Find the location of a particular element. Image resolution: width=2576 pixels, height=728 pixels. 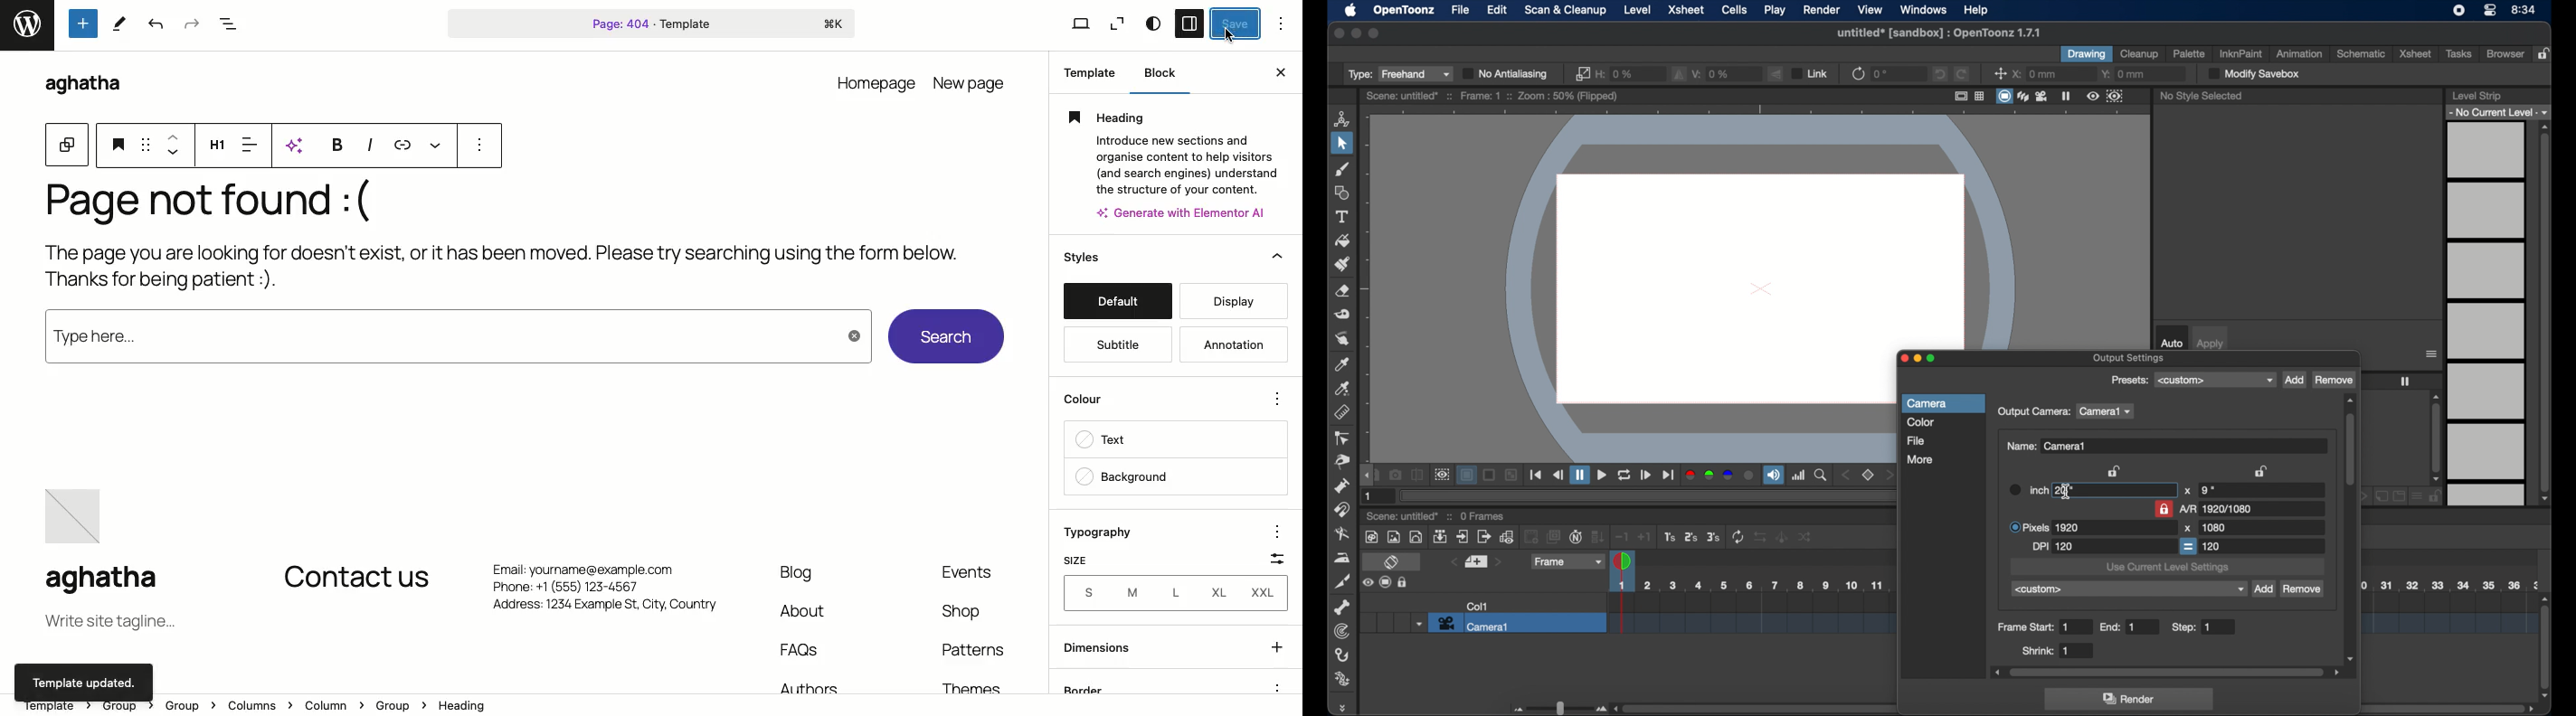

xsheet is located at coordinates (1686, 9).